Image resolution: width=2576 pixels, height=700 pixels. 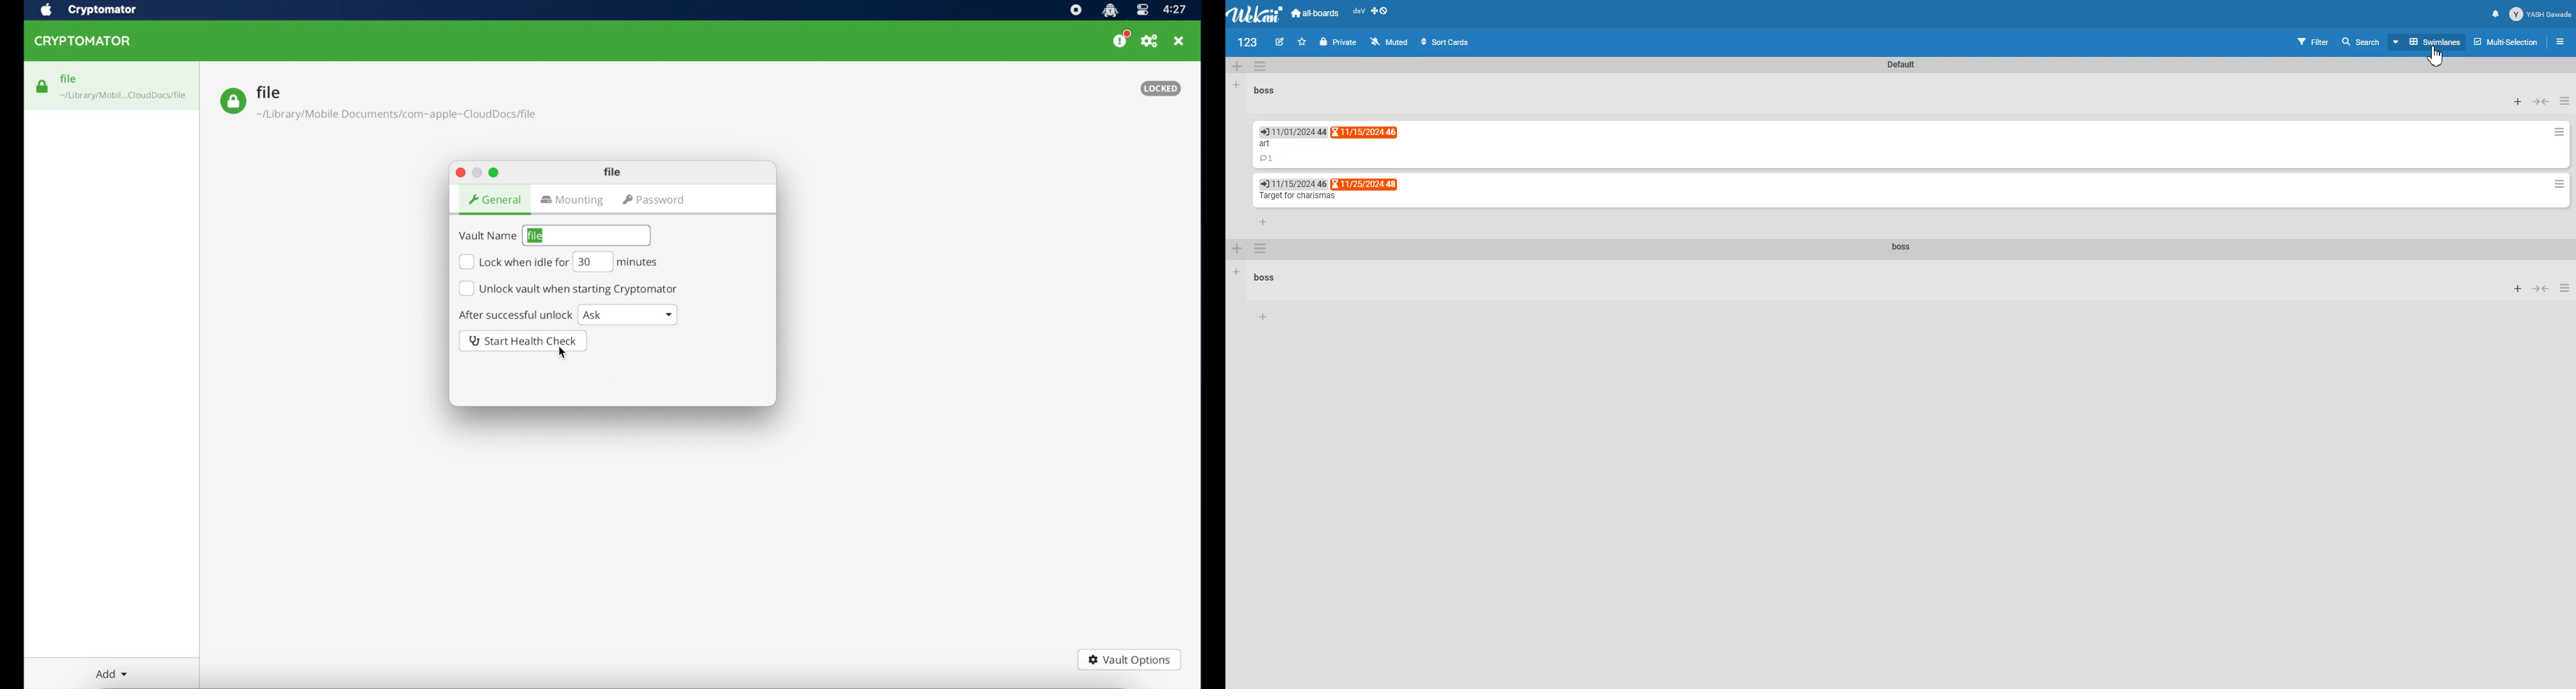 What do you see at coordinates (1076, 10) in the screenshot?
I see `screen recorder icon` at bounding box center [1076, 10].